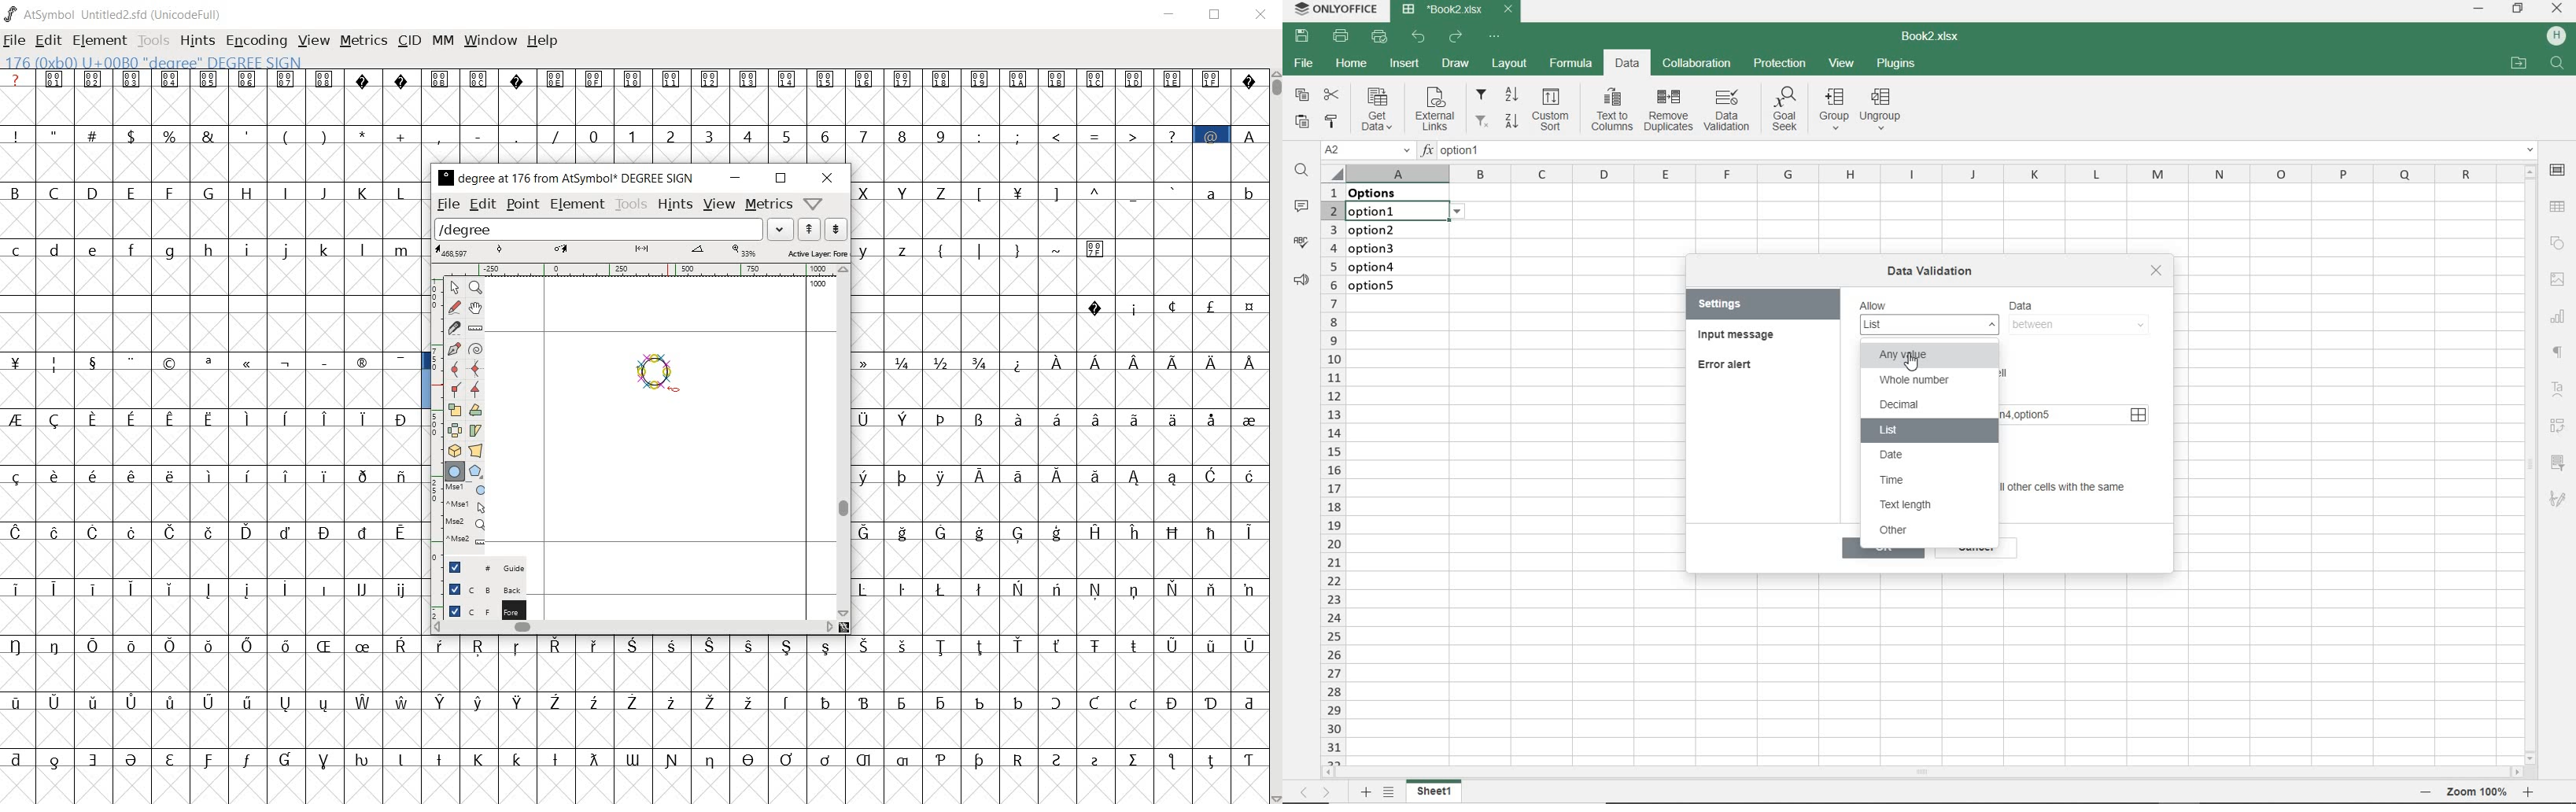  Describe the element at coordinates (189, 79) in the screenshot. I see `unicode code points` at that location.